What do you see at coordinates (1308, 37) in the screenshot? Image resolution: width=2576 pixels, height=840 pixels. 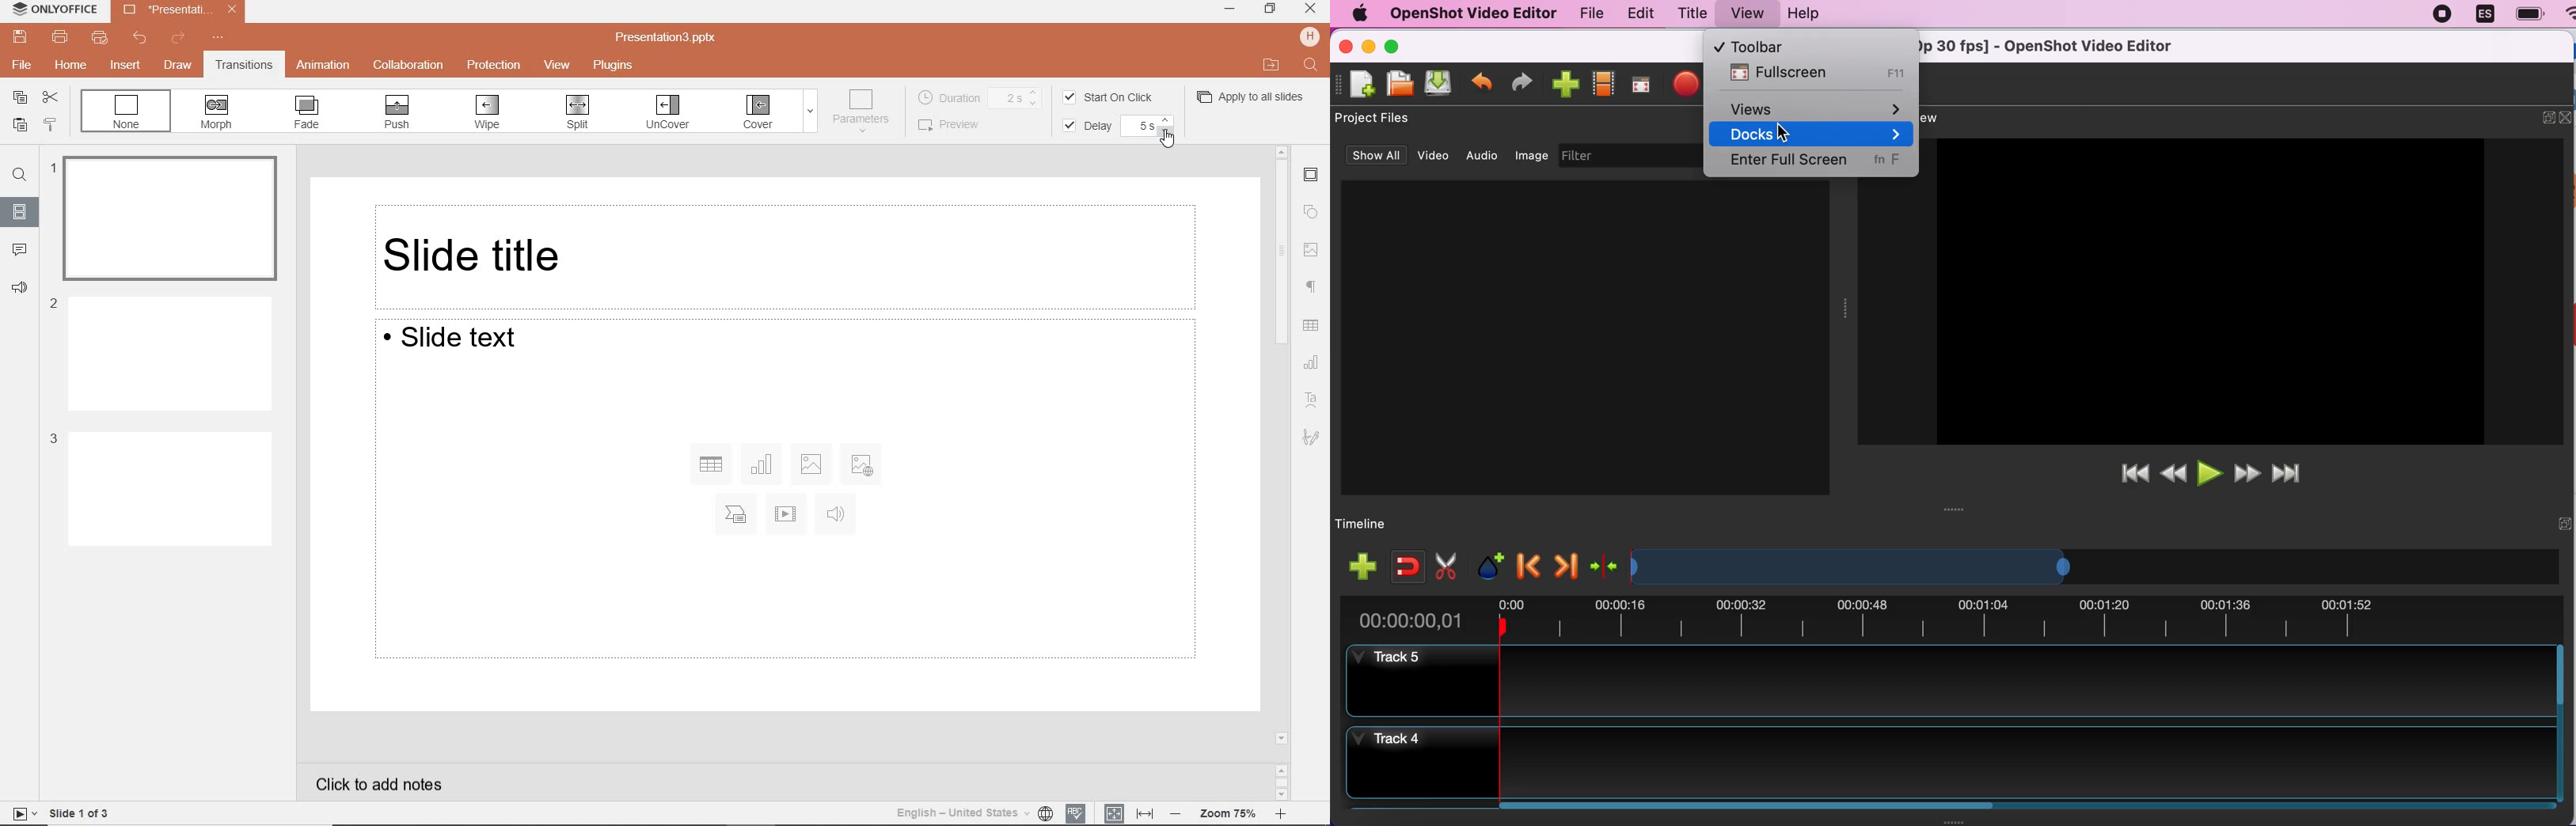 I see `HP` at bounding box center [1308, 37].